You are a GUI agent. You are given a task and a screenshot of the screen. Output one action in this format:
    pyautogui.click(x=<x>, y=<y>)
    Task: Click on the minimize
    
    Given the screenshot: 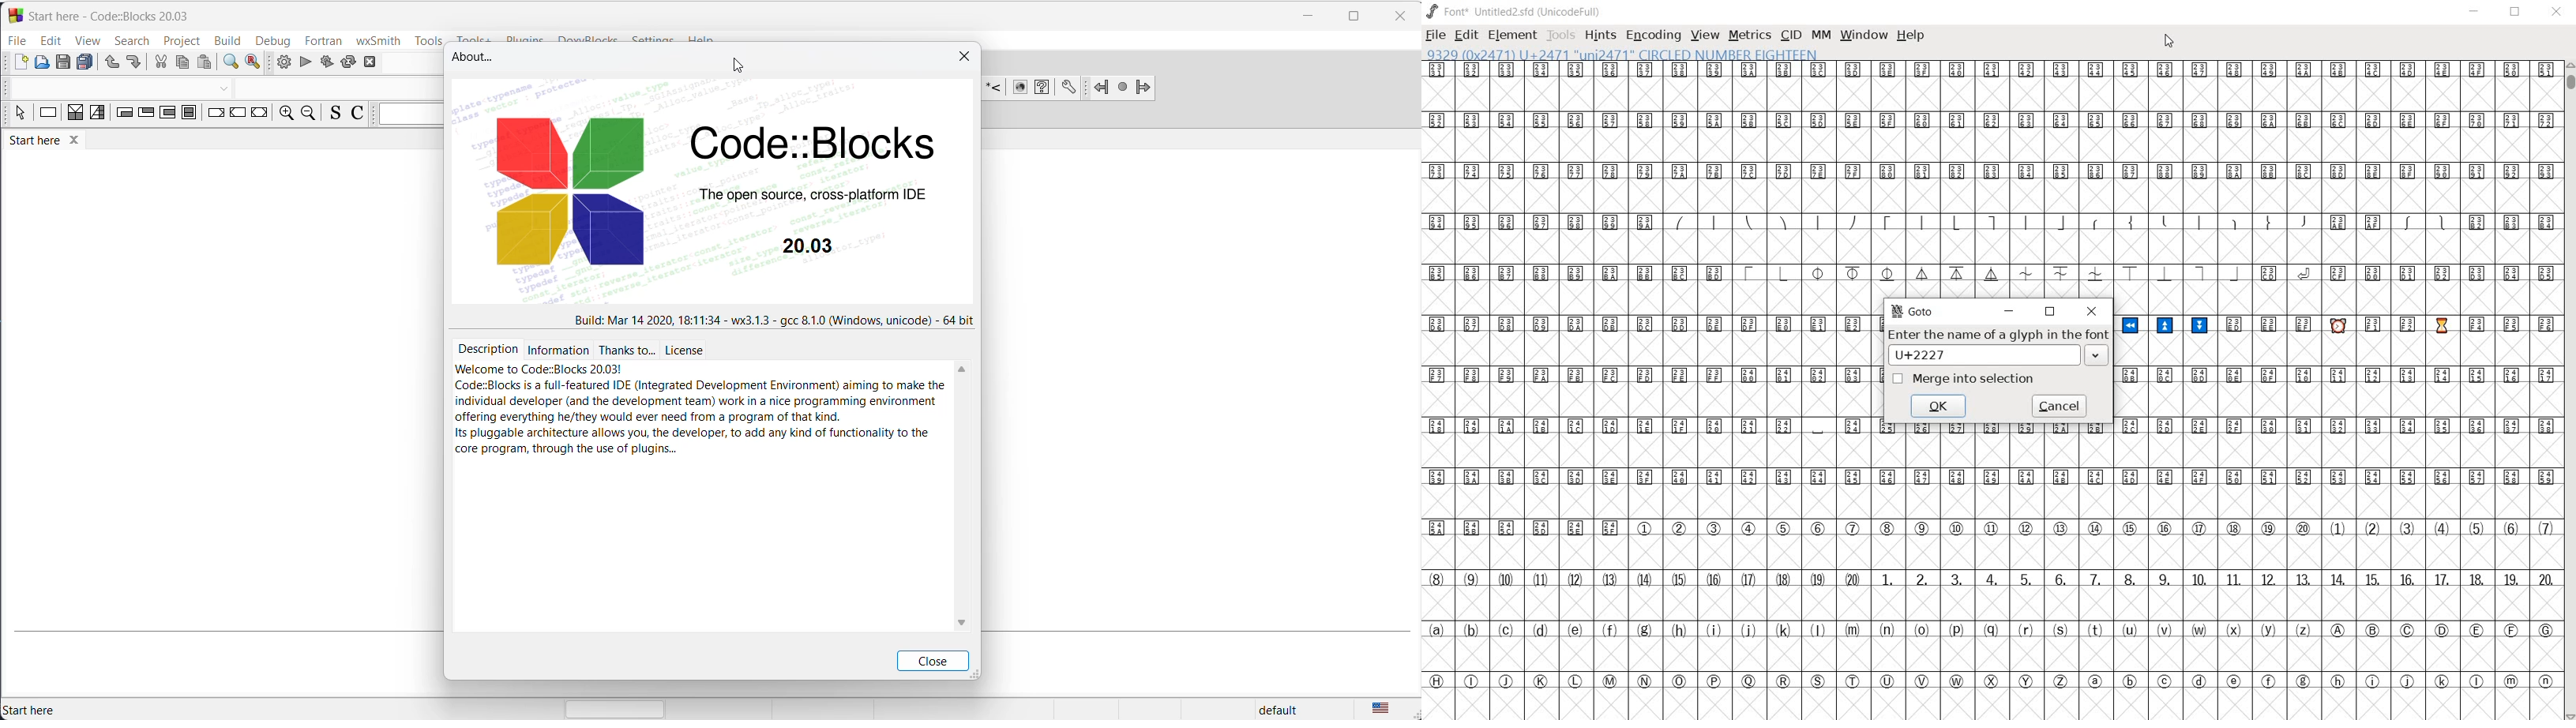 What is the action you would take?
    pyautogui.click(x=1309, y=14)
    